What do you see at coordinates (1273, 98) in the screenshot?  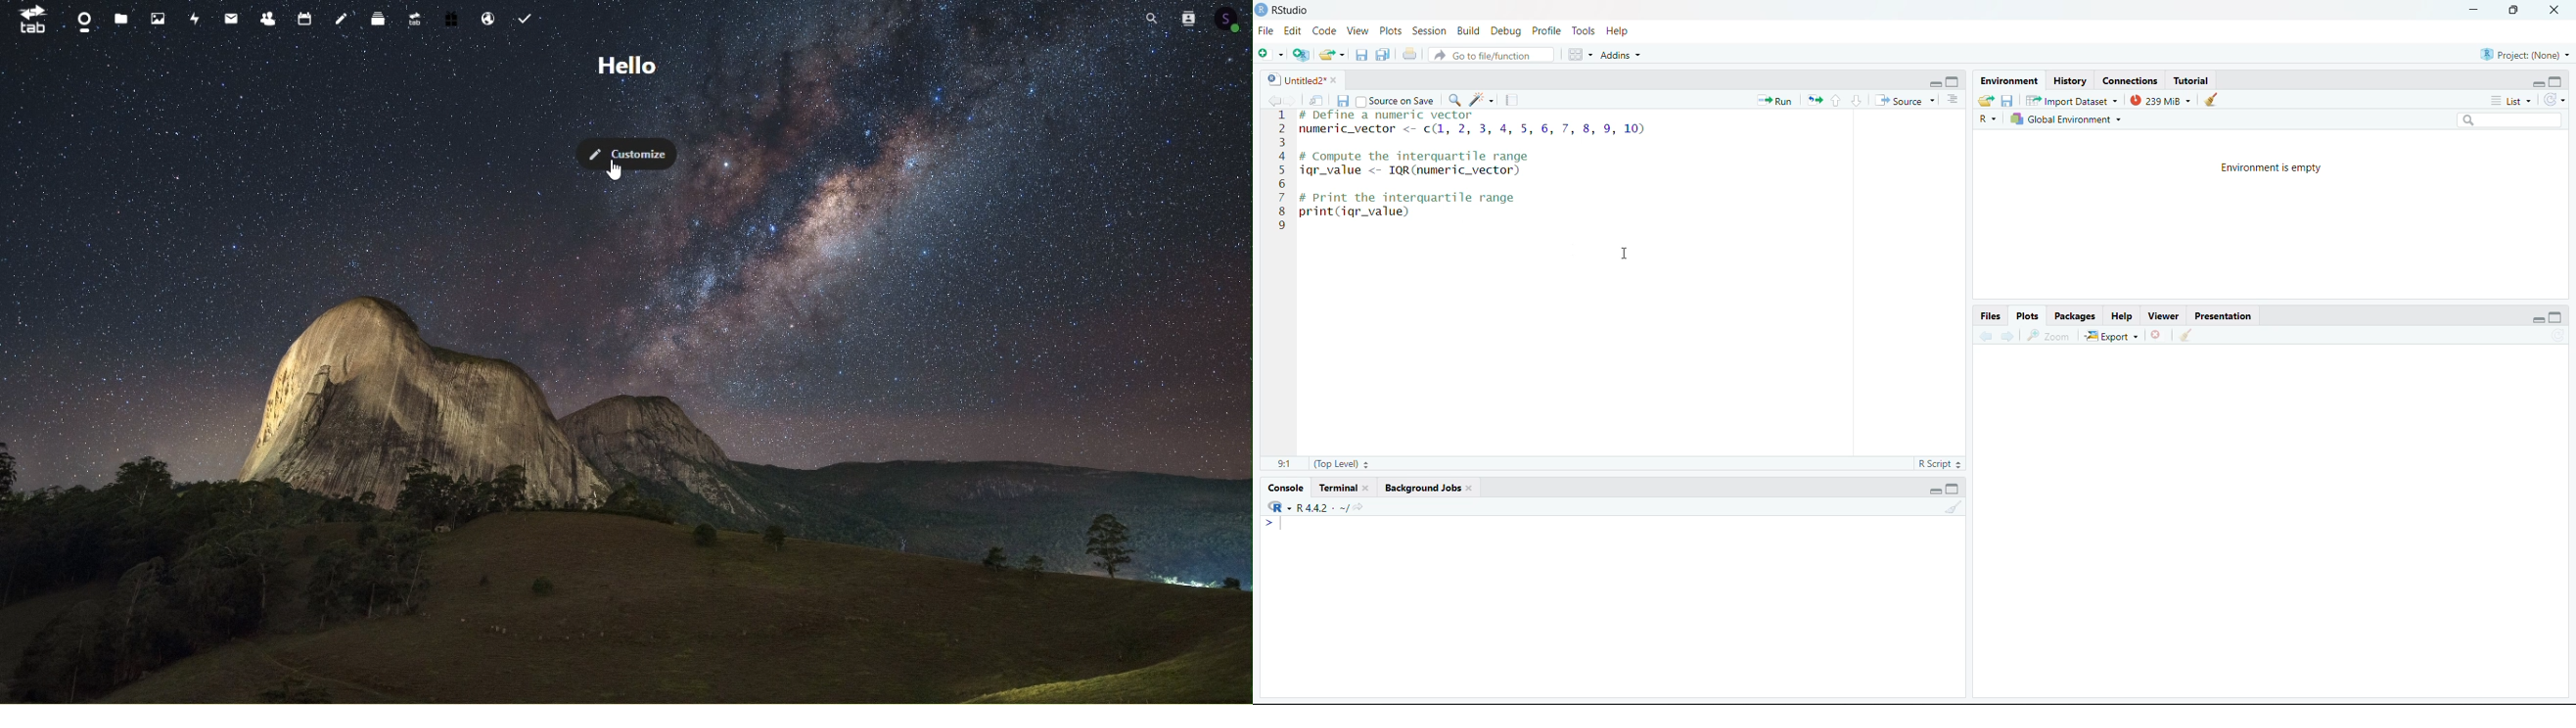 I see `Go back to the previous source location (Ctrl + F9)` at bounding box center [1273, 98].